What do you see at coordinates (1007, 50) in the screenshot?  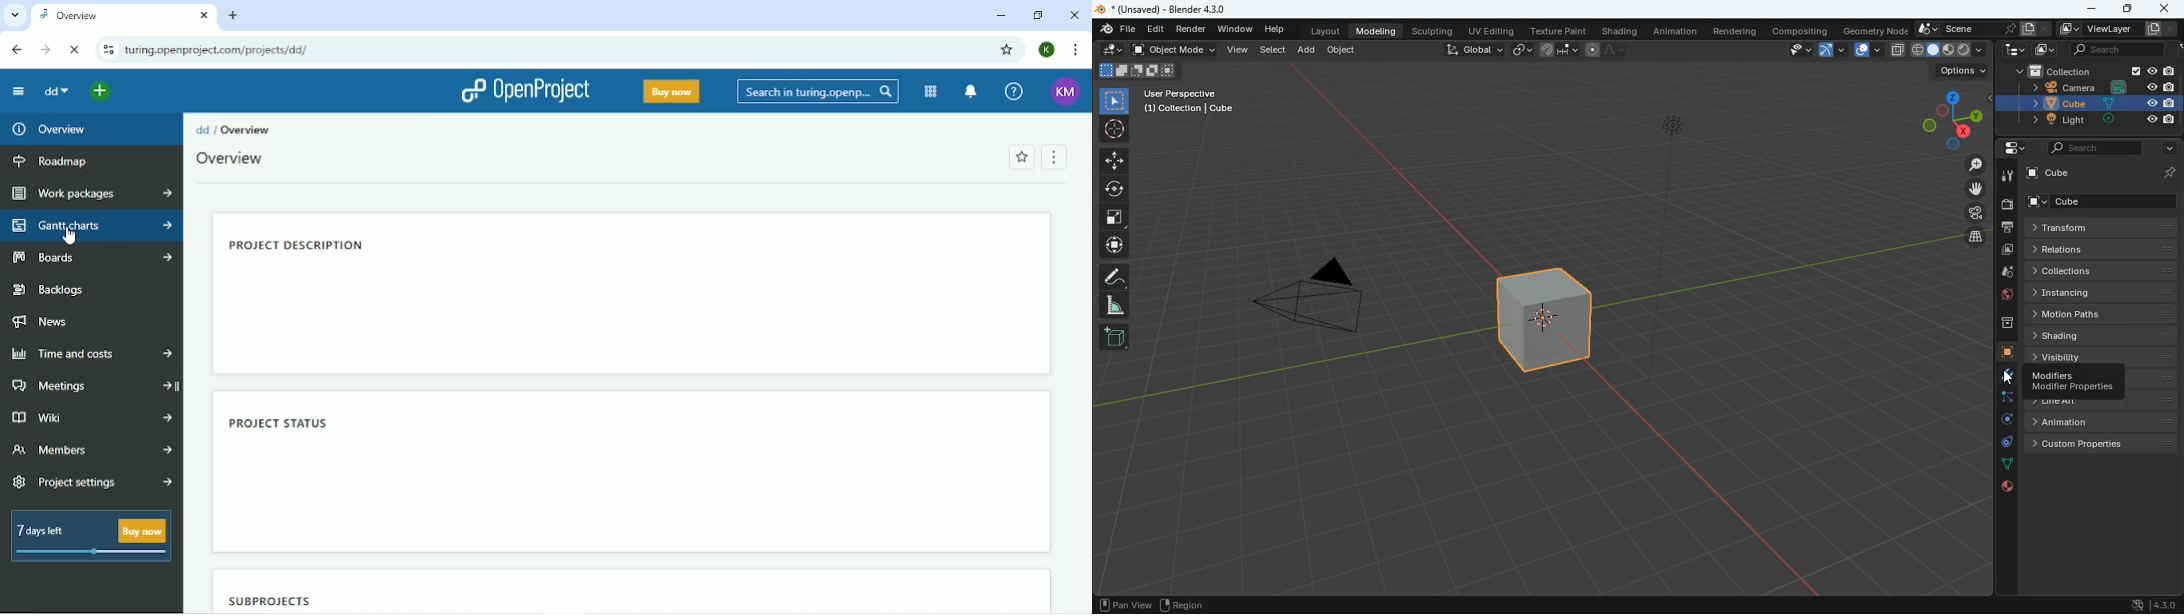 I see `Bookmark this tab` at bounding box center [1007, 50].